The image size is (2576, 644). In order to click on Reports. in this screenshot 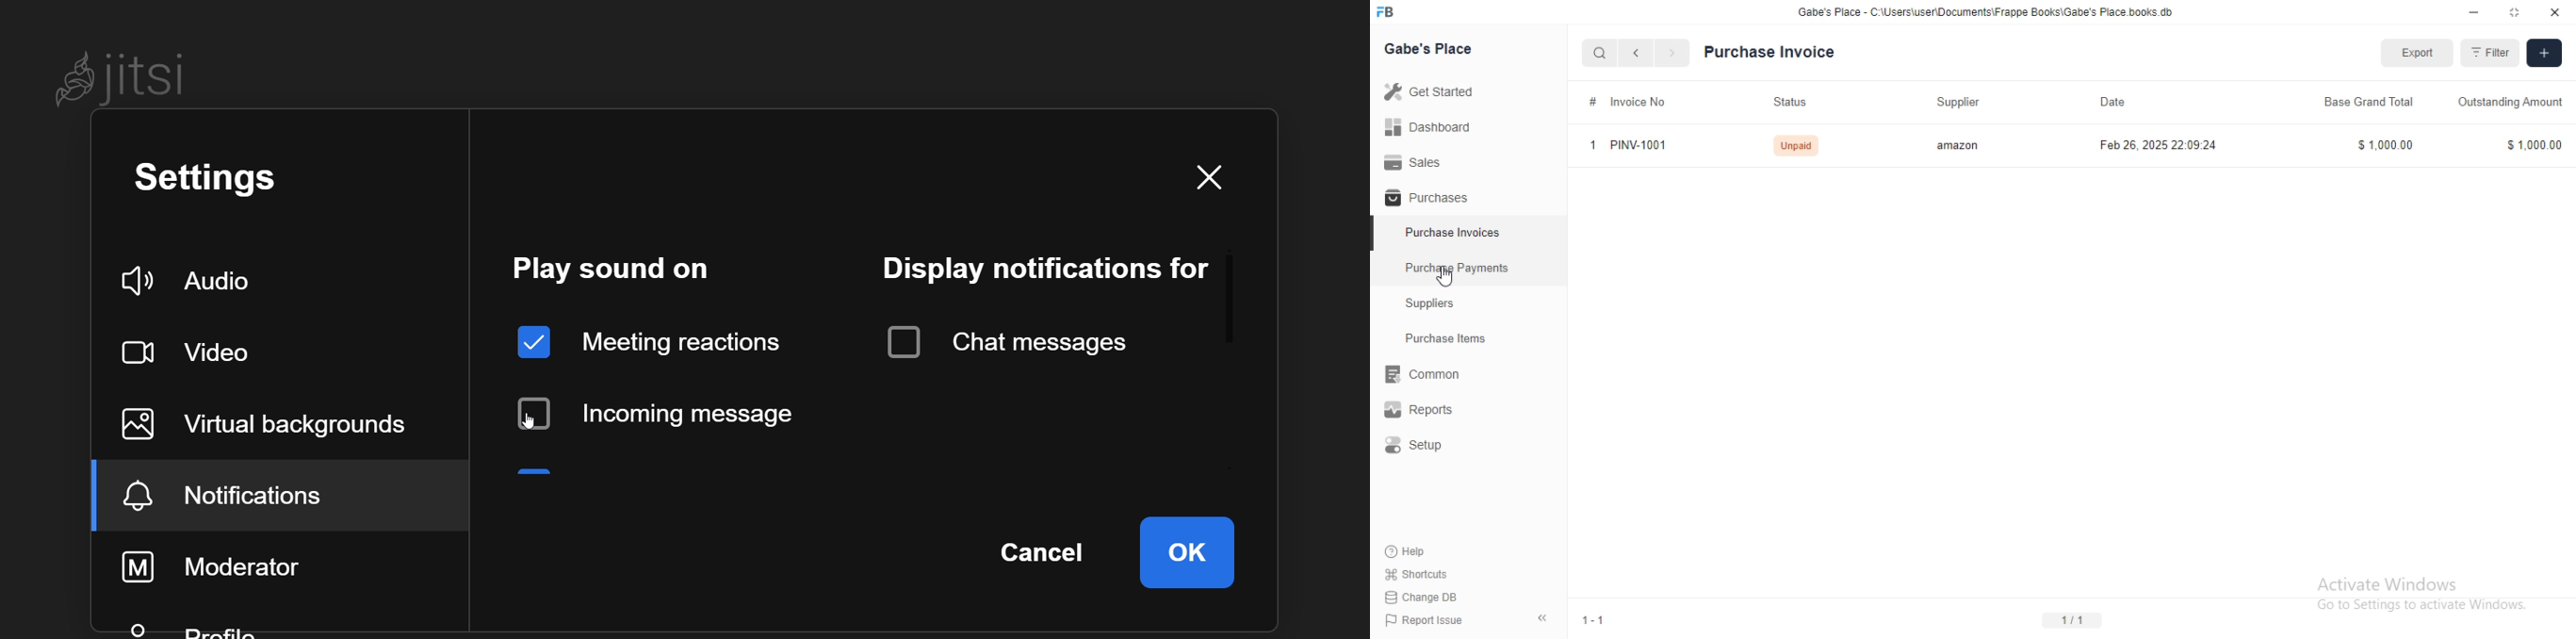, I will do `click(1422, 410)`.